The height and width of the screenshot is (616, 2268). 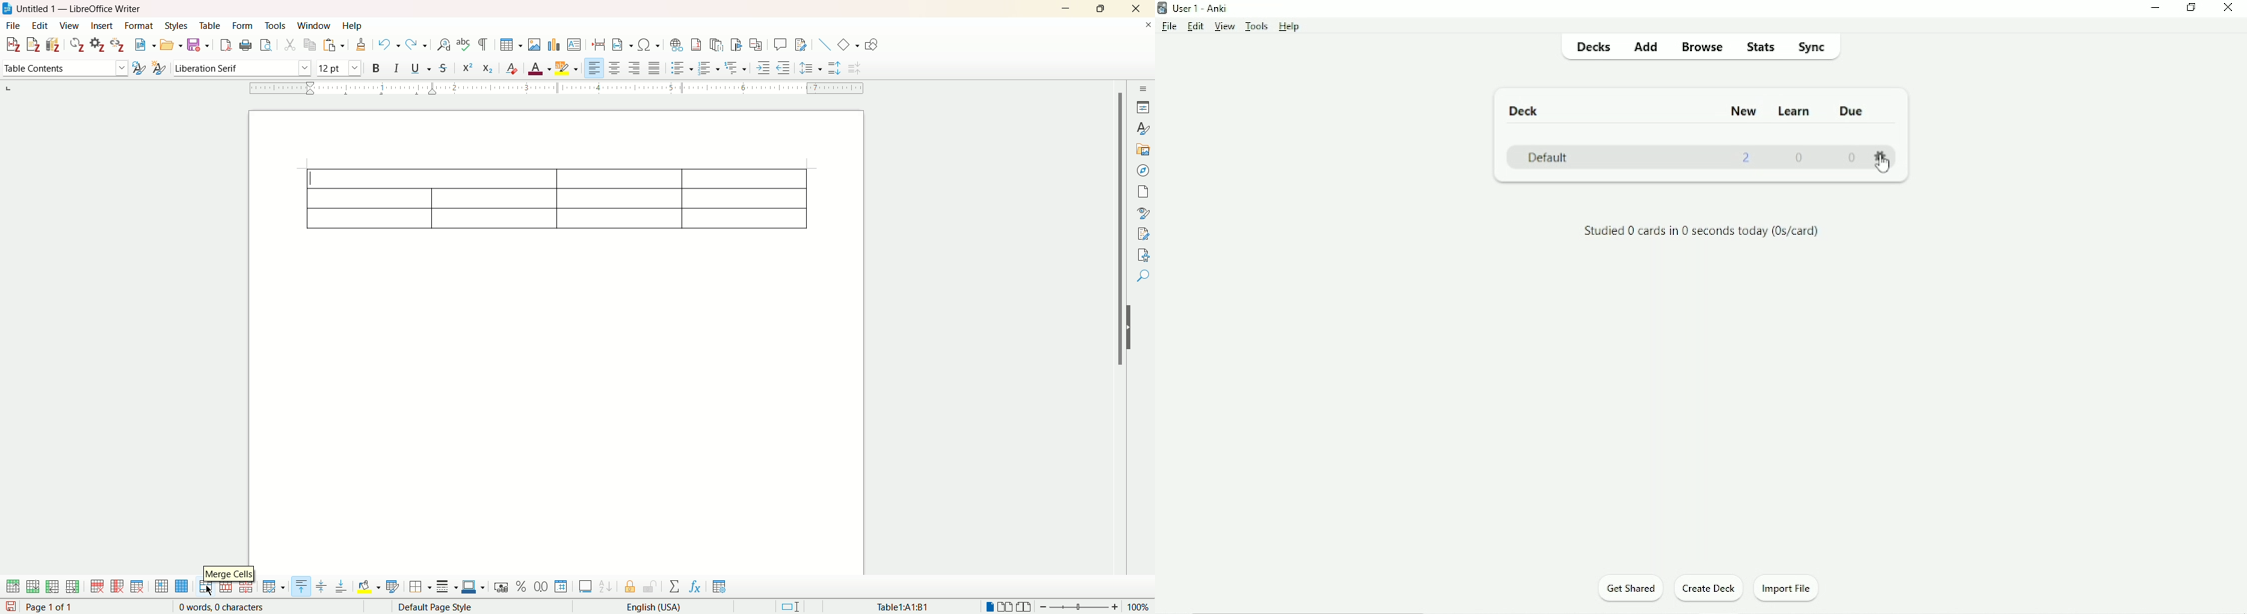 I want to click on formatting marks, so click(x=486, y=45).